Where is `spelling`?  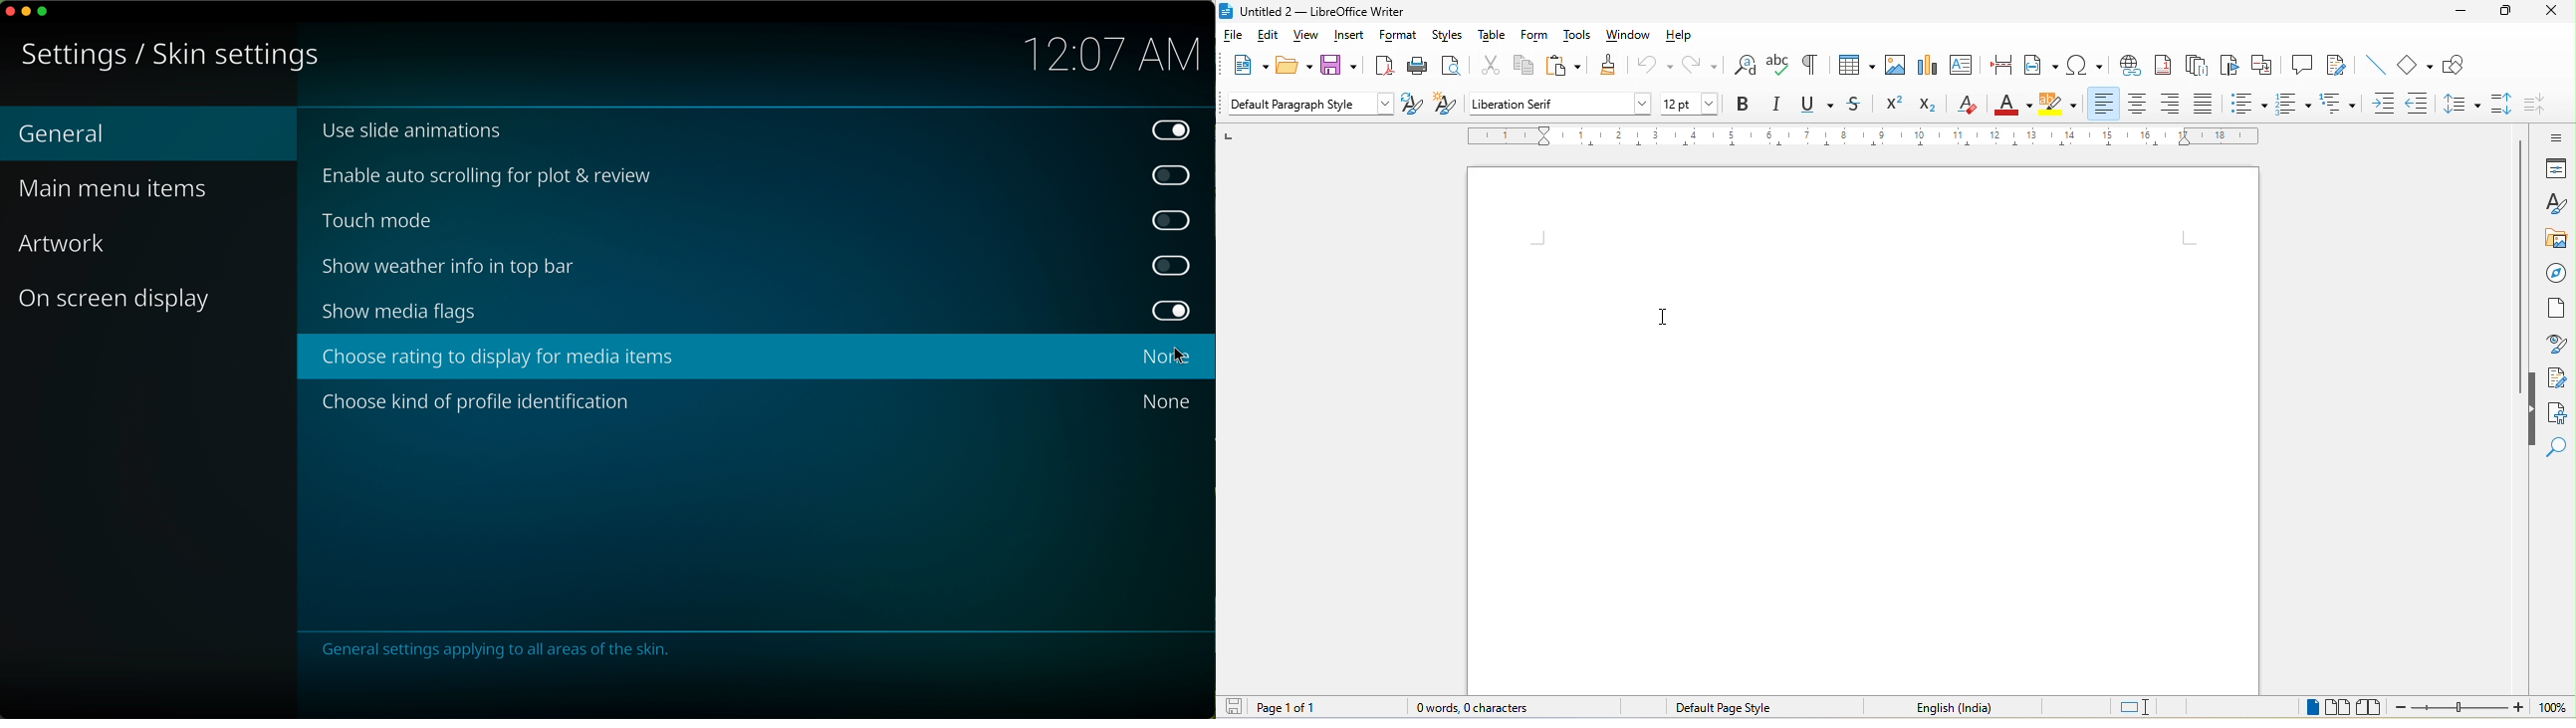 spelling is located at coordinates (1780, 68).